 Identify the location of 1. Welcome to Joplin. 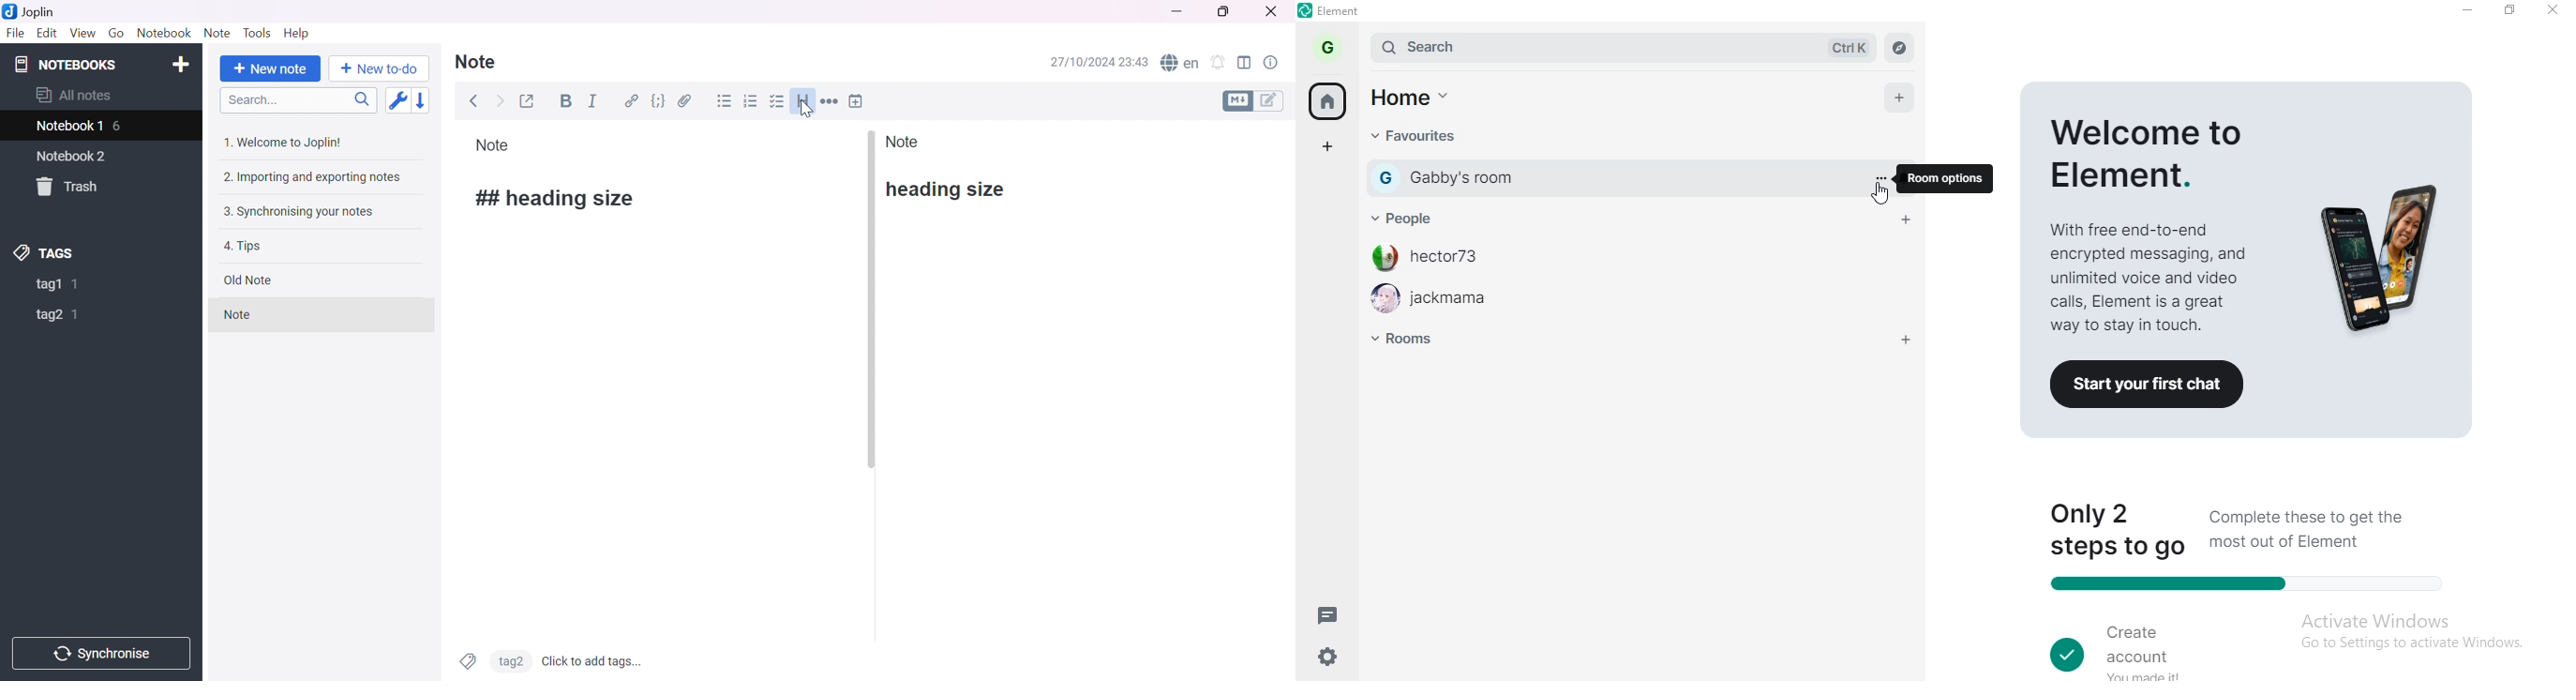
(284, 142).